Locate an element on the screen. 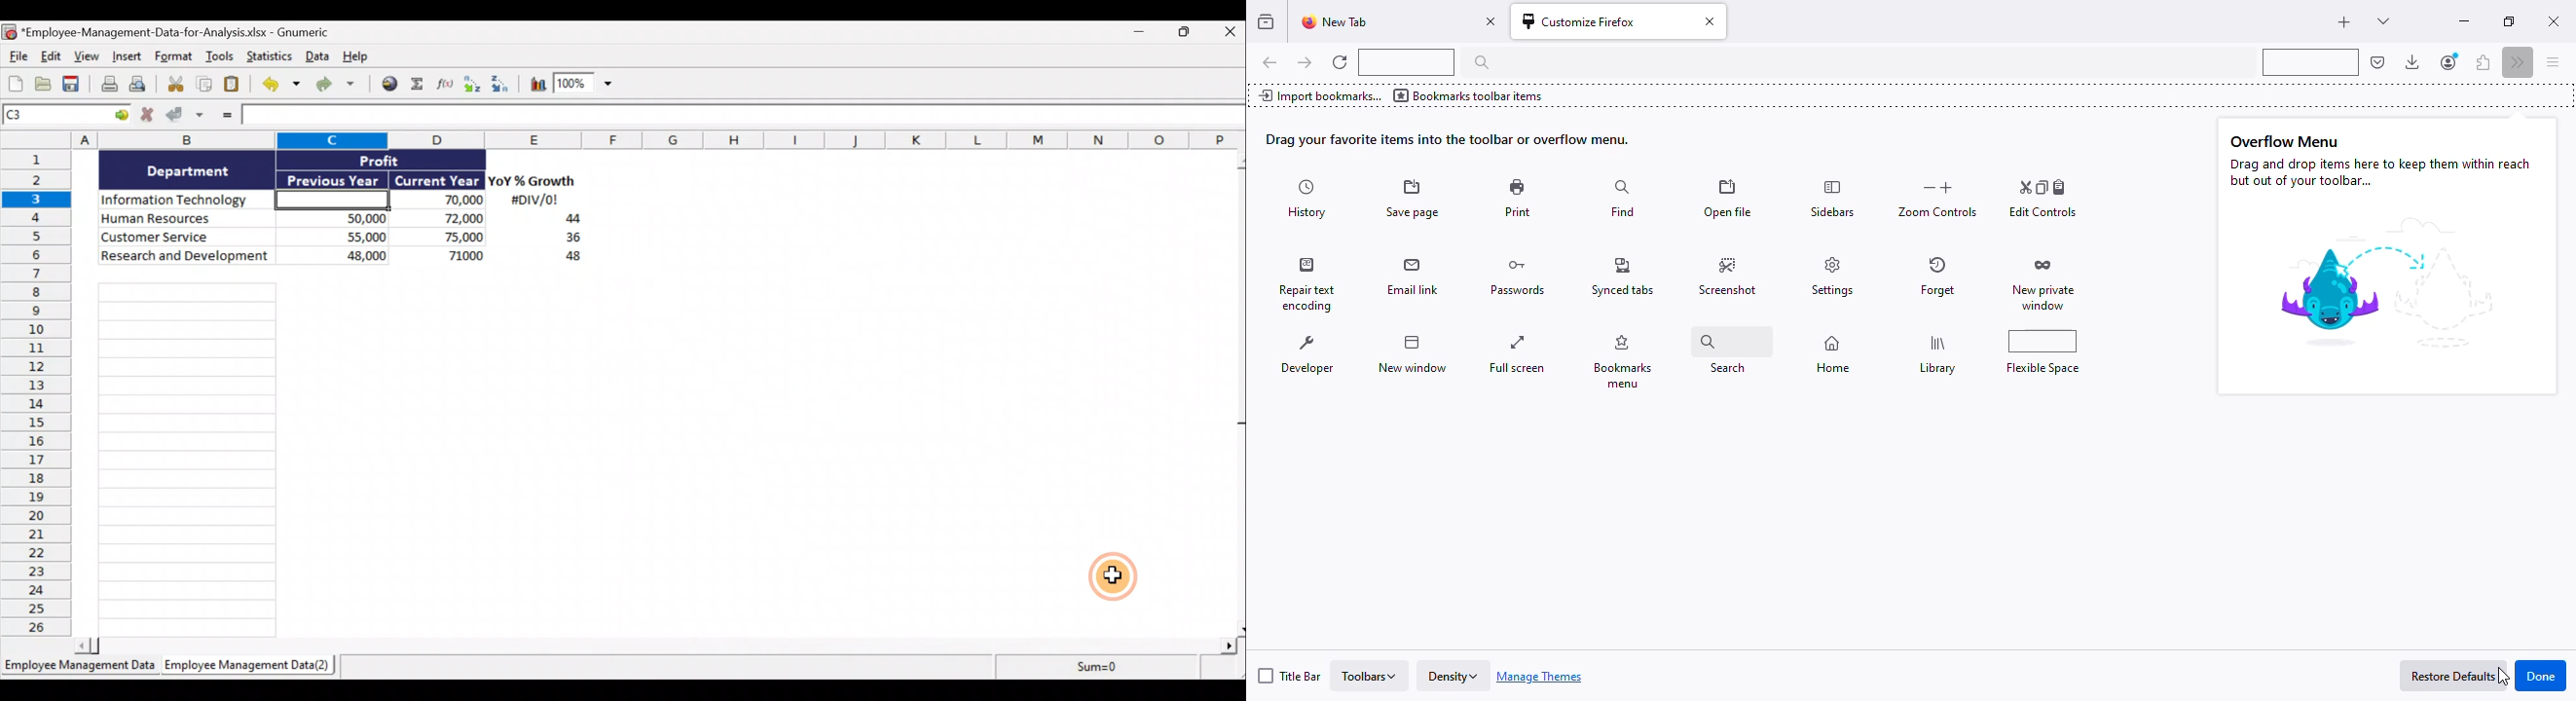 The image size is (2576, 728). maximize is located at coordinates (2510, 21).